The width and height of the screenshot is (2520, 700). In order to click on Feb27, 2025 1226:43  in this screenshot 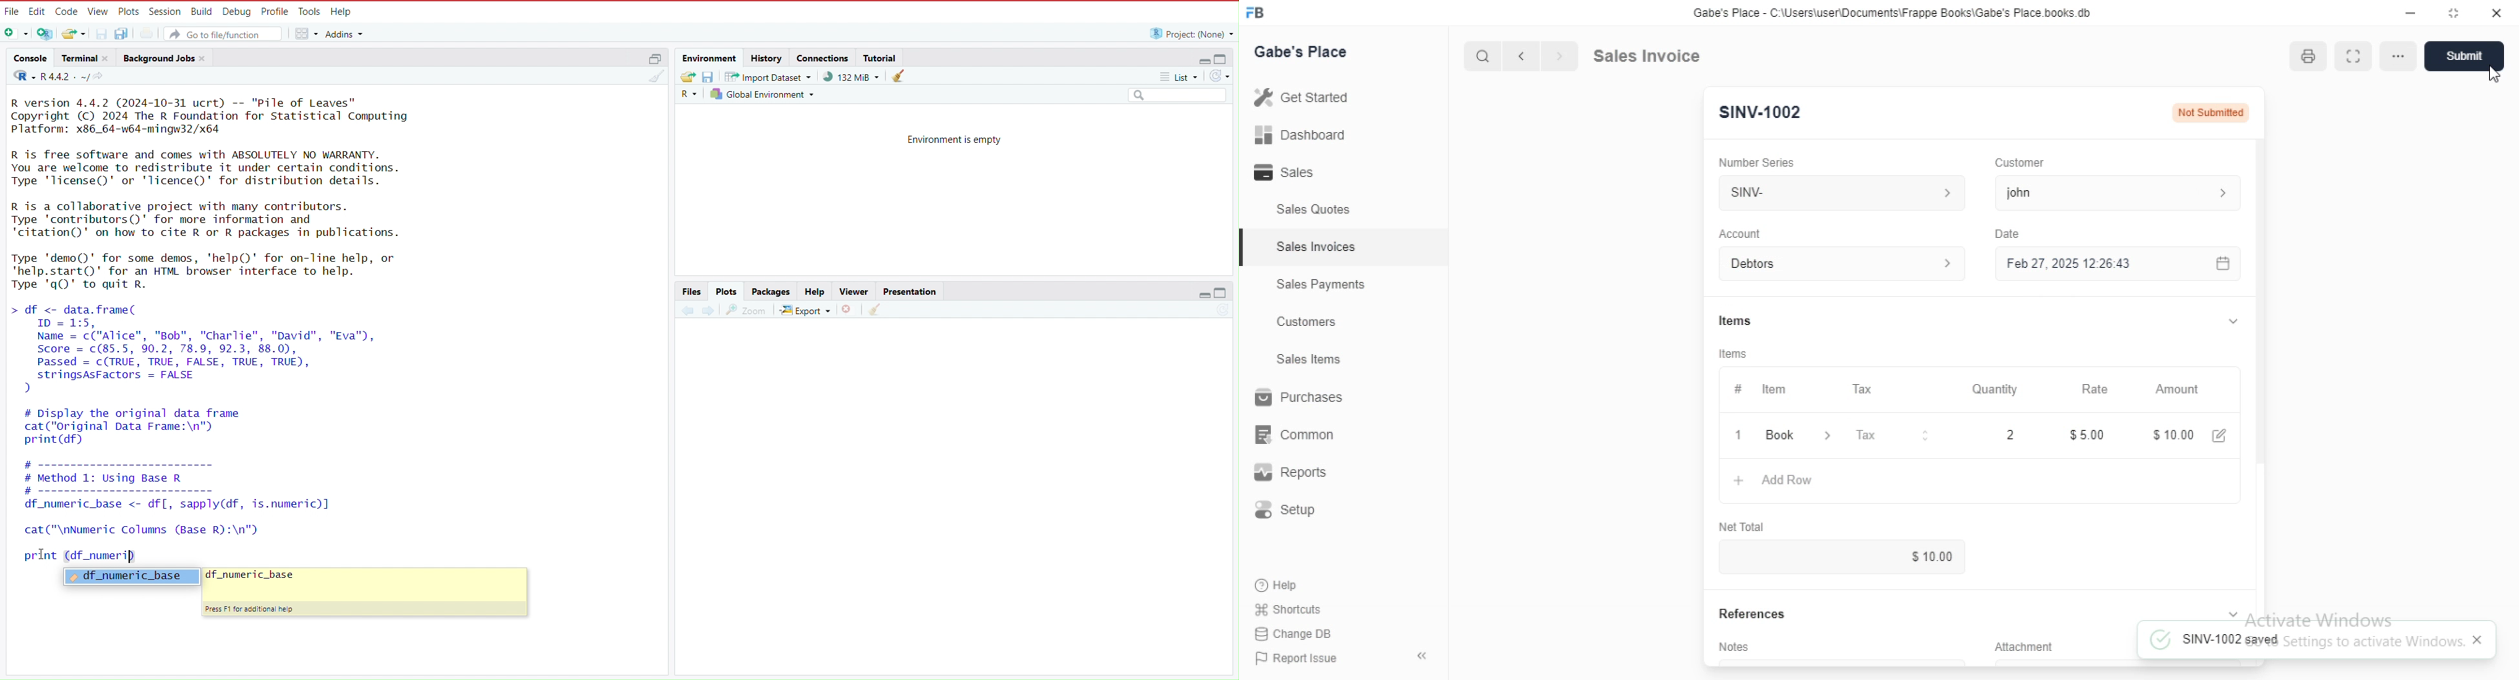, I will do `click(2065, 266)`.